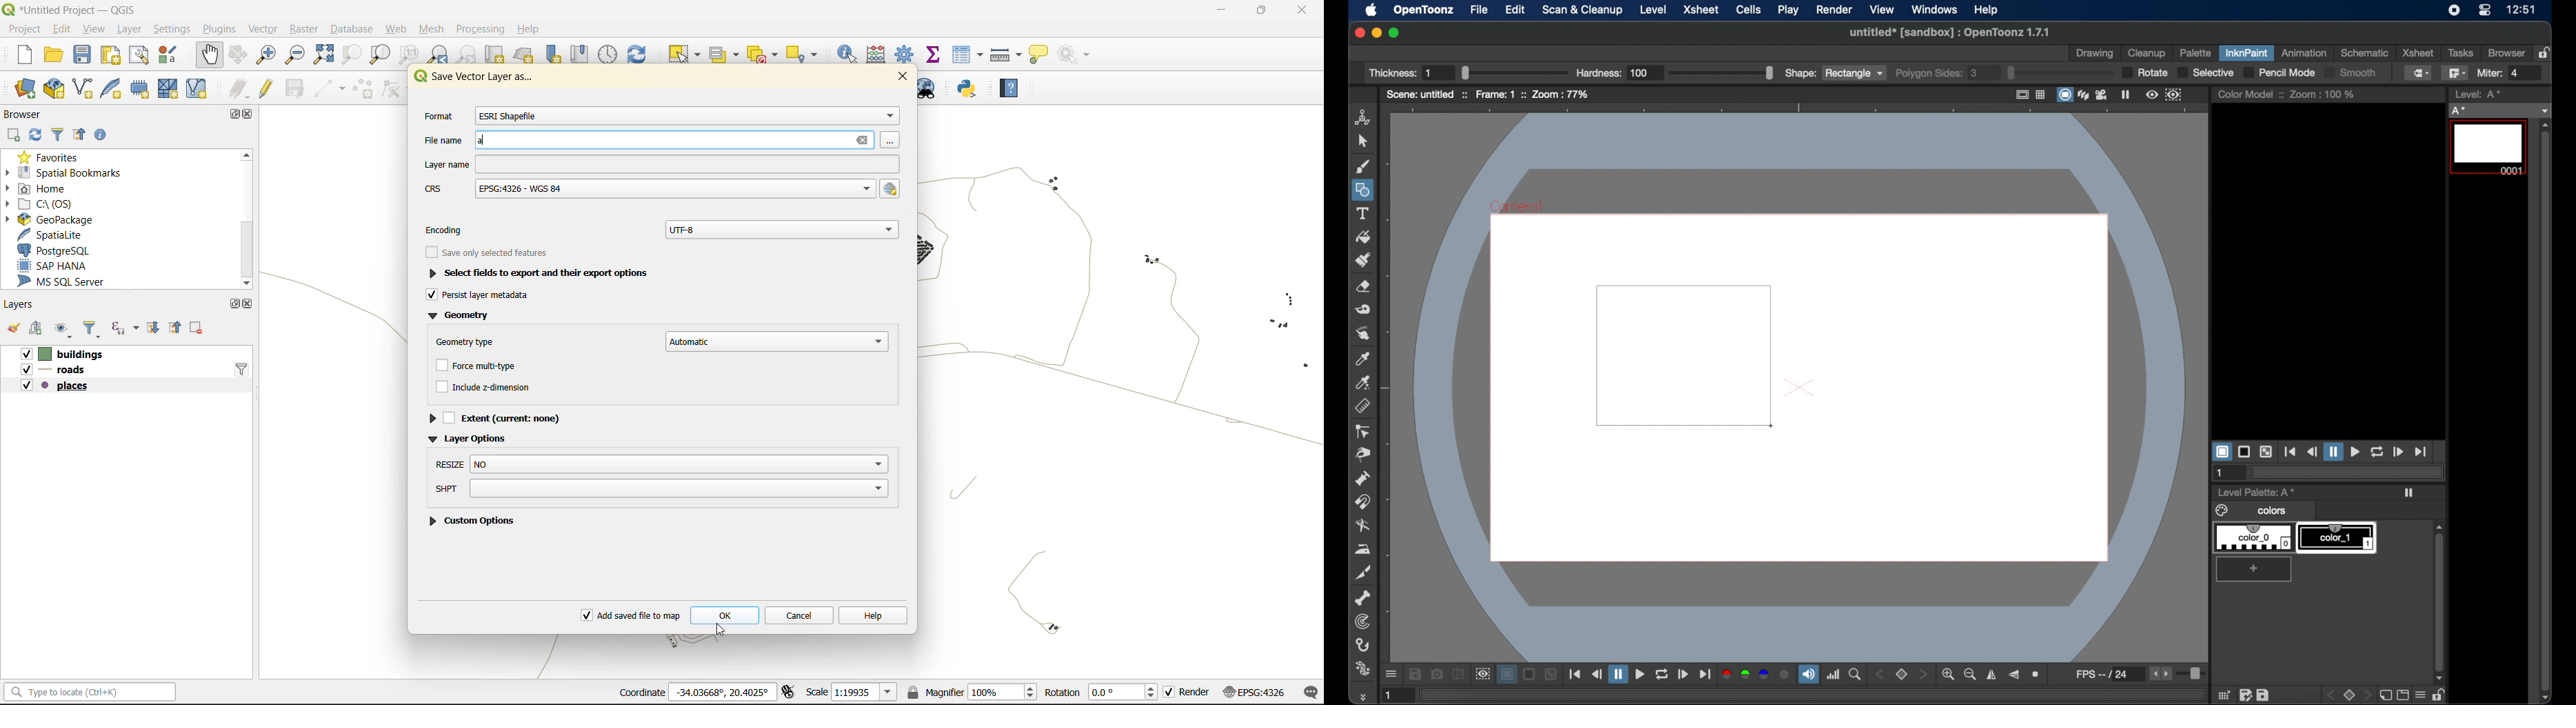 This screenshot has width=2576, height=728. I want to click on Layer option, so click(481, 437).